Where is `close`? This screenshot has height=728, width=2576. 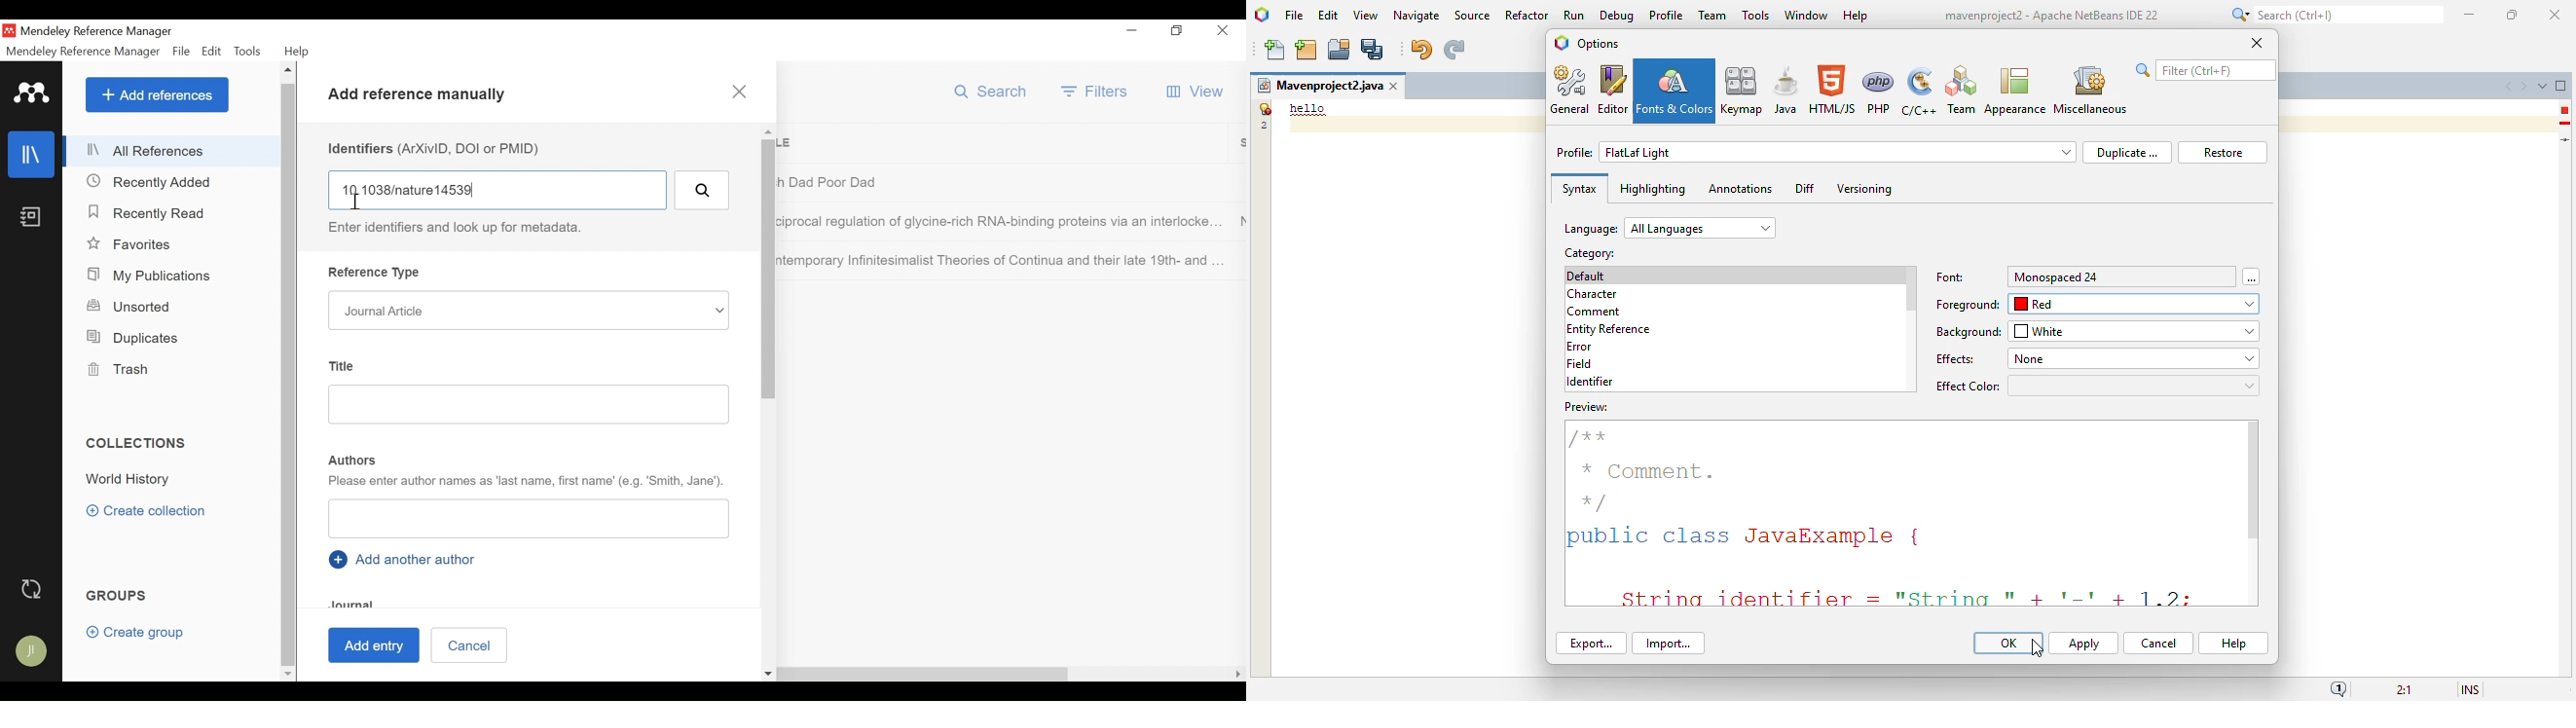 close is located at coordinates (742, 92).